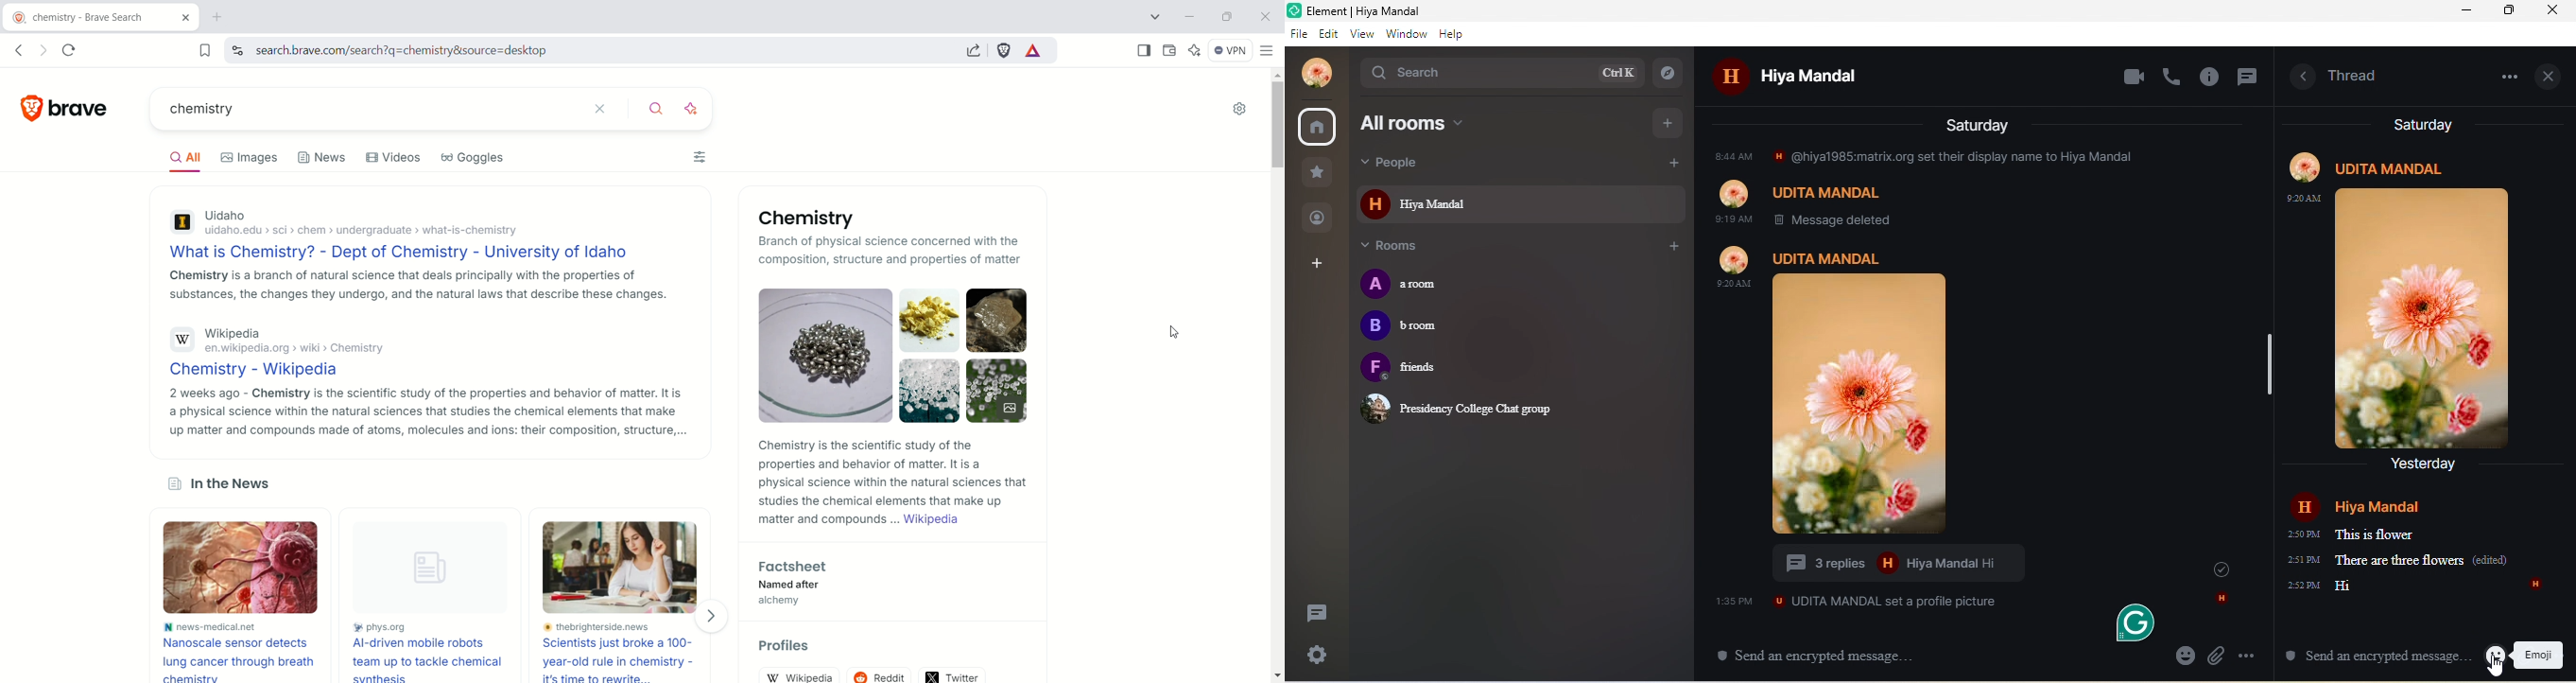  Describe the element at coordinates (1392, 163) in the screenshot. I see `People` at that location.